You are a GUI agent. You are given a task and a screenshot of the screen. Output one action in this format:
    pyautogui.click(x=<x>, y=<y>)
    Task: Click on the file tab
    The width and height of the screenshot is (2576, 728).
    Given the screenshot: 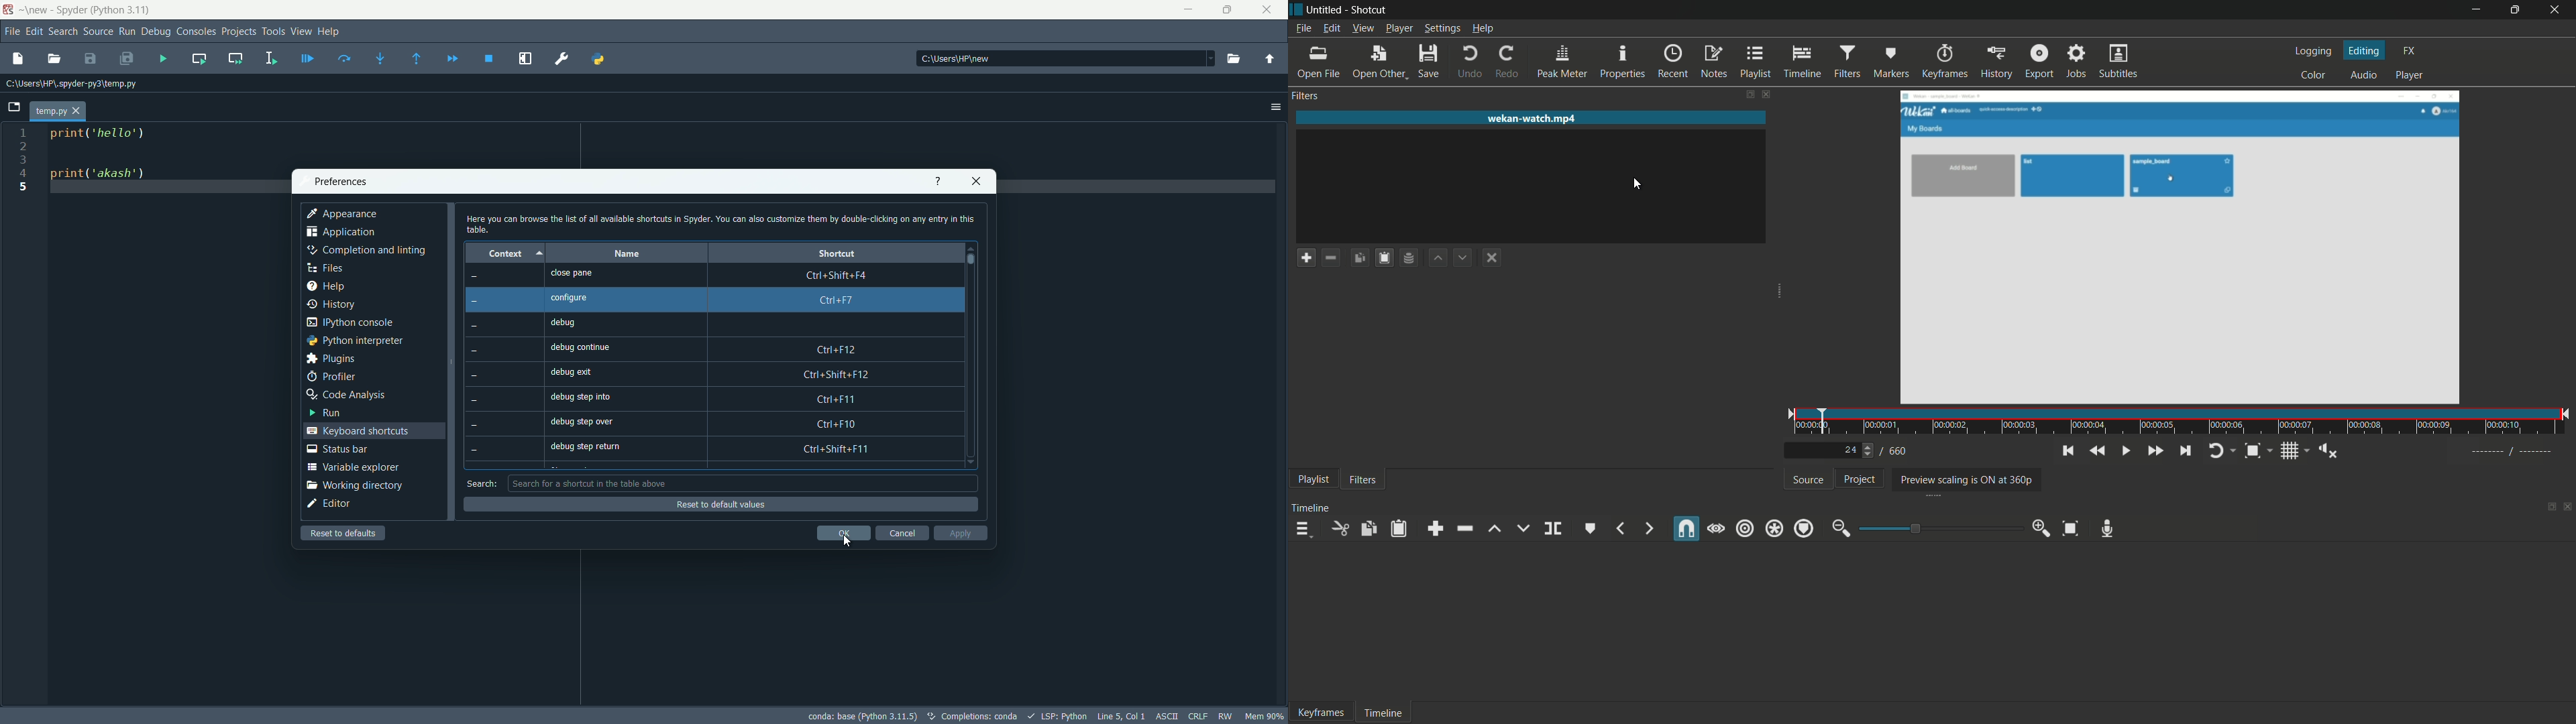 What is the action you would take?
    pyautogui.click(x=59, y=112)
    